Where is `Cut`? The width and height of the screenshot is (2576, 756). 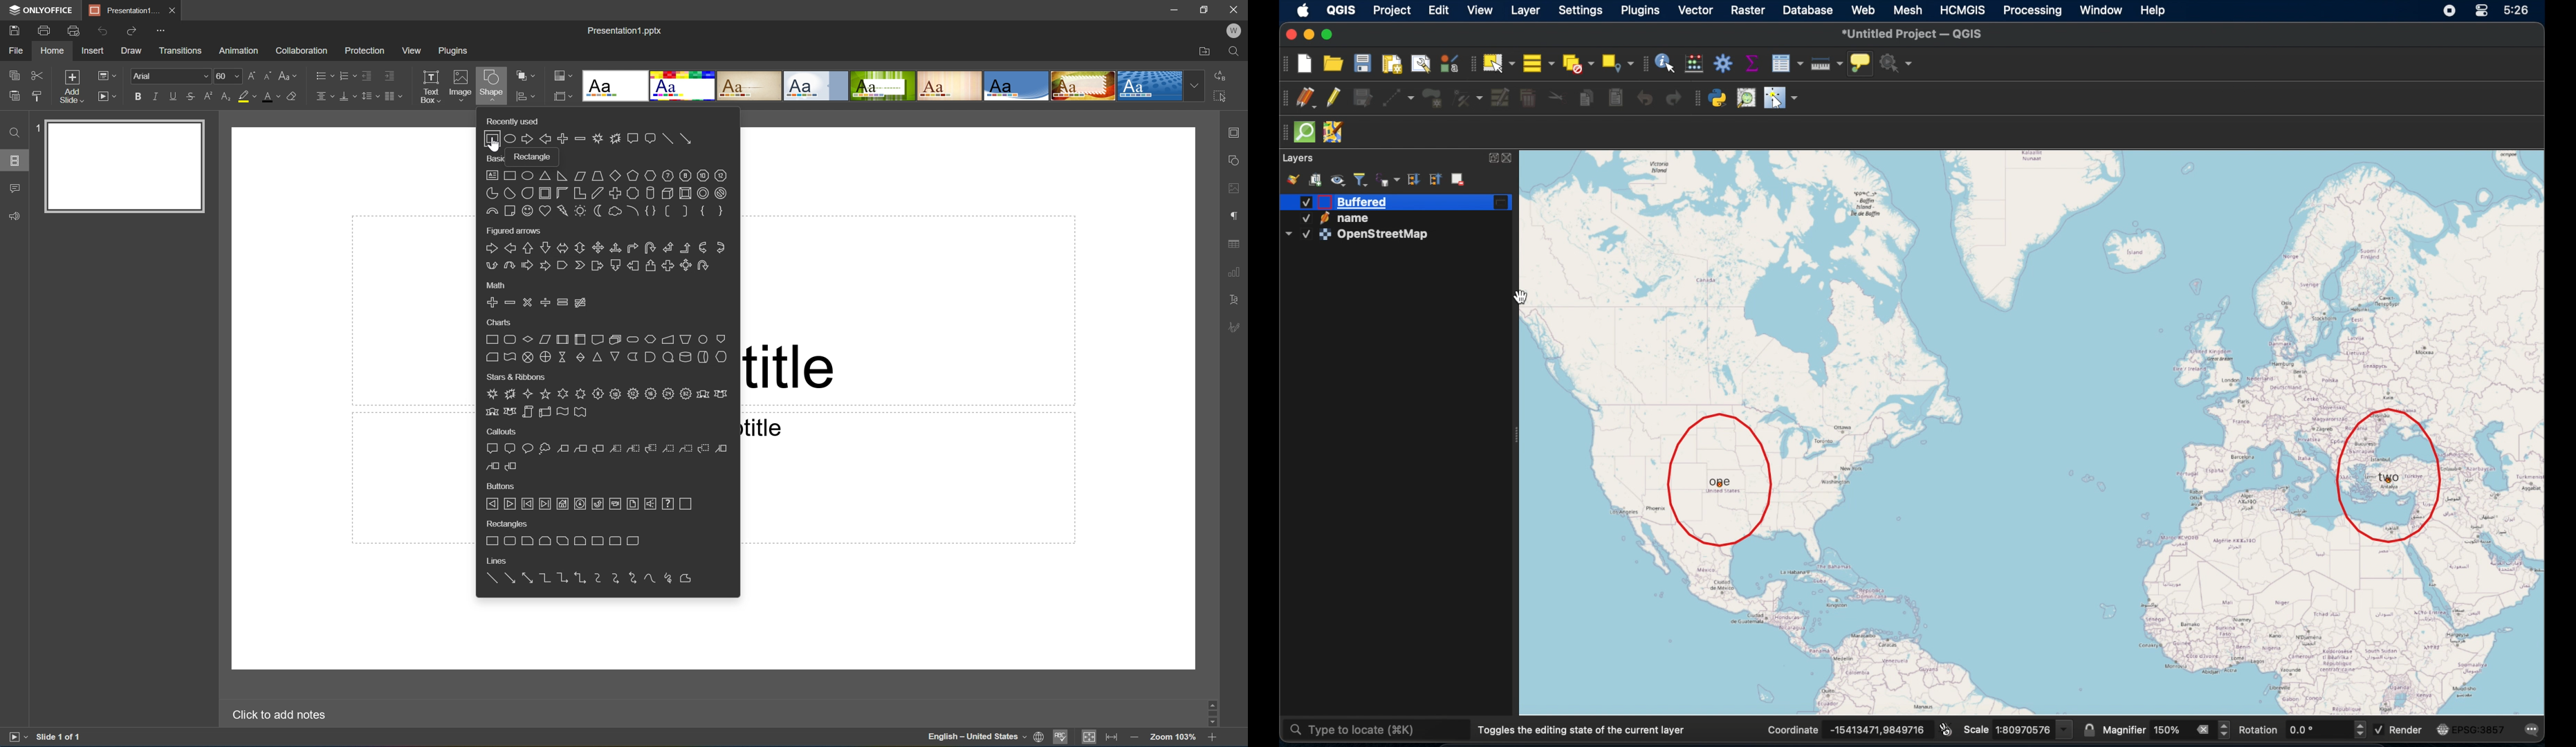 Cut is located at coordinates (36, 74).